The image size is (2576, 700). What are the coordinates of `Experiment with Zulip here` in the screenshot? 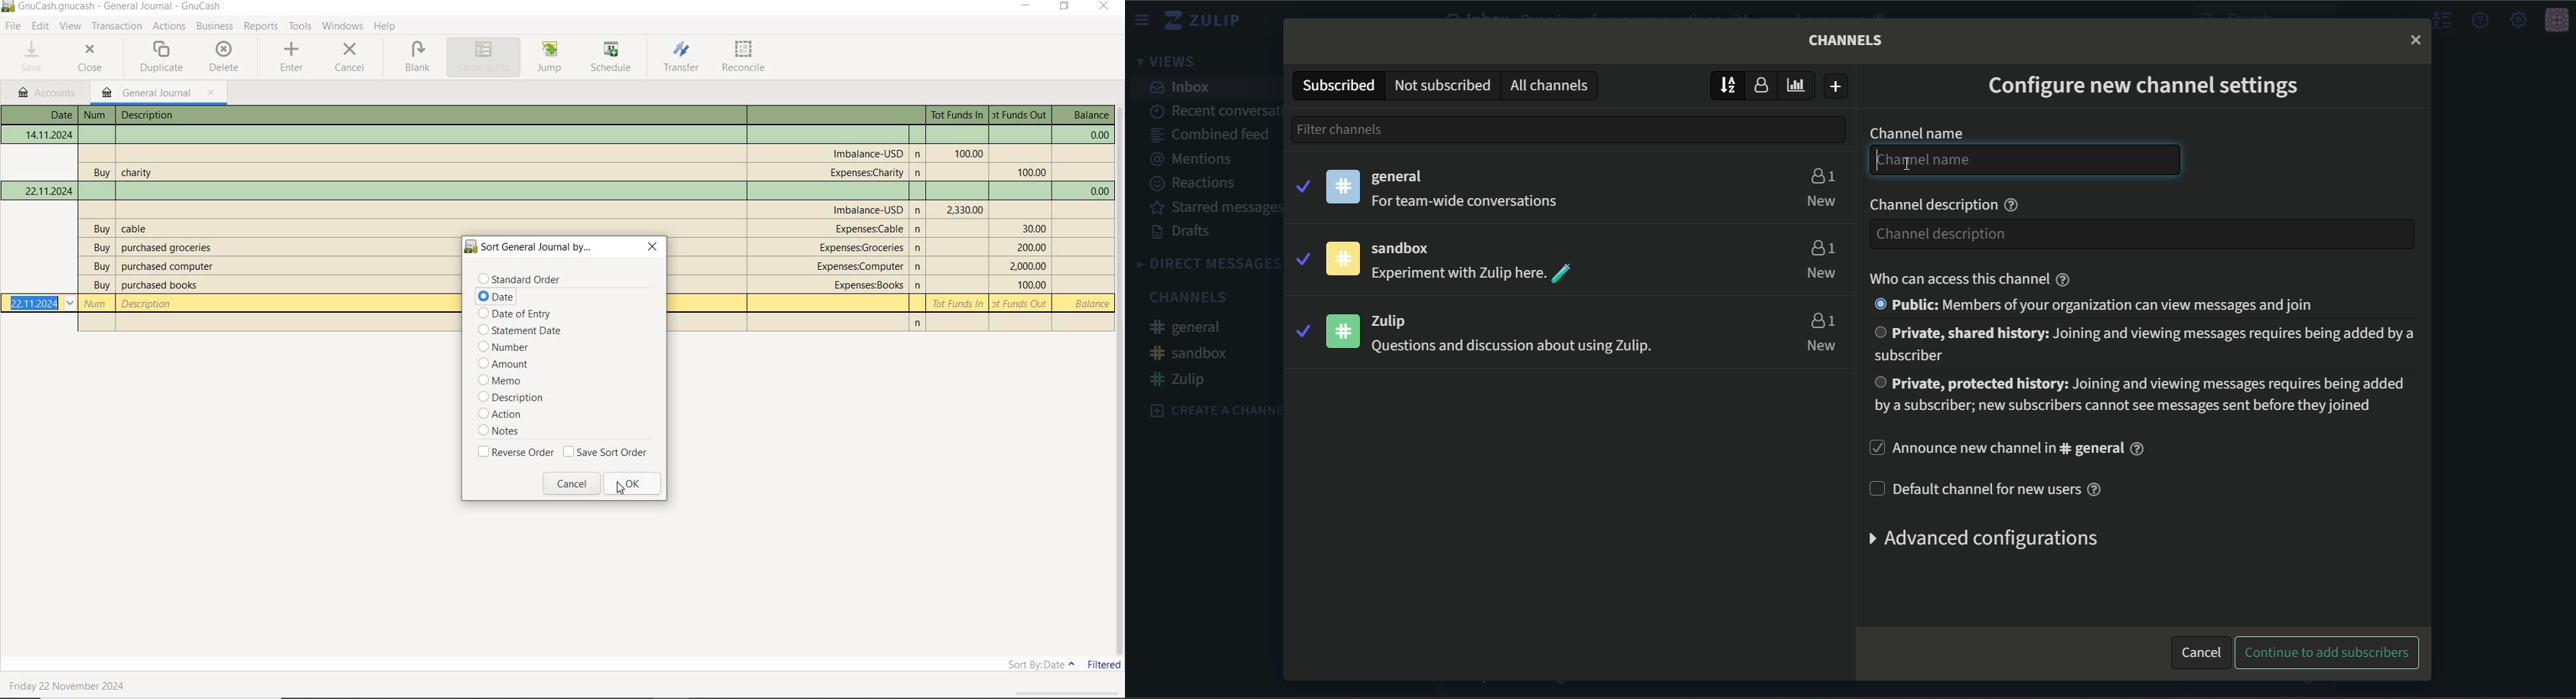 It's located at (1478, 274).